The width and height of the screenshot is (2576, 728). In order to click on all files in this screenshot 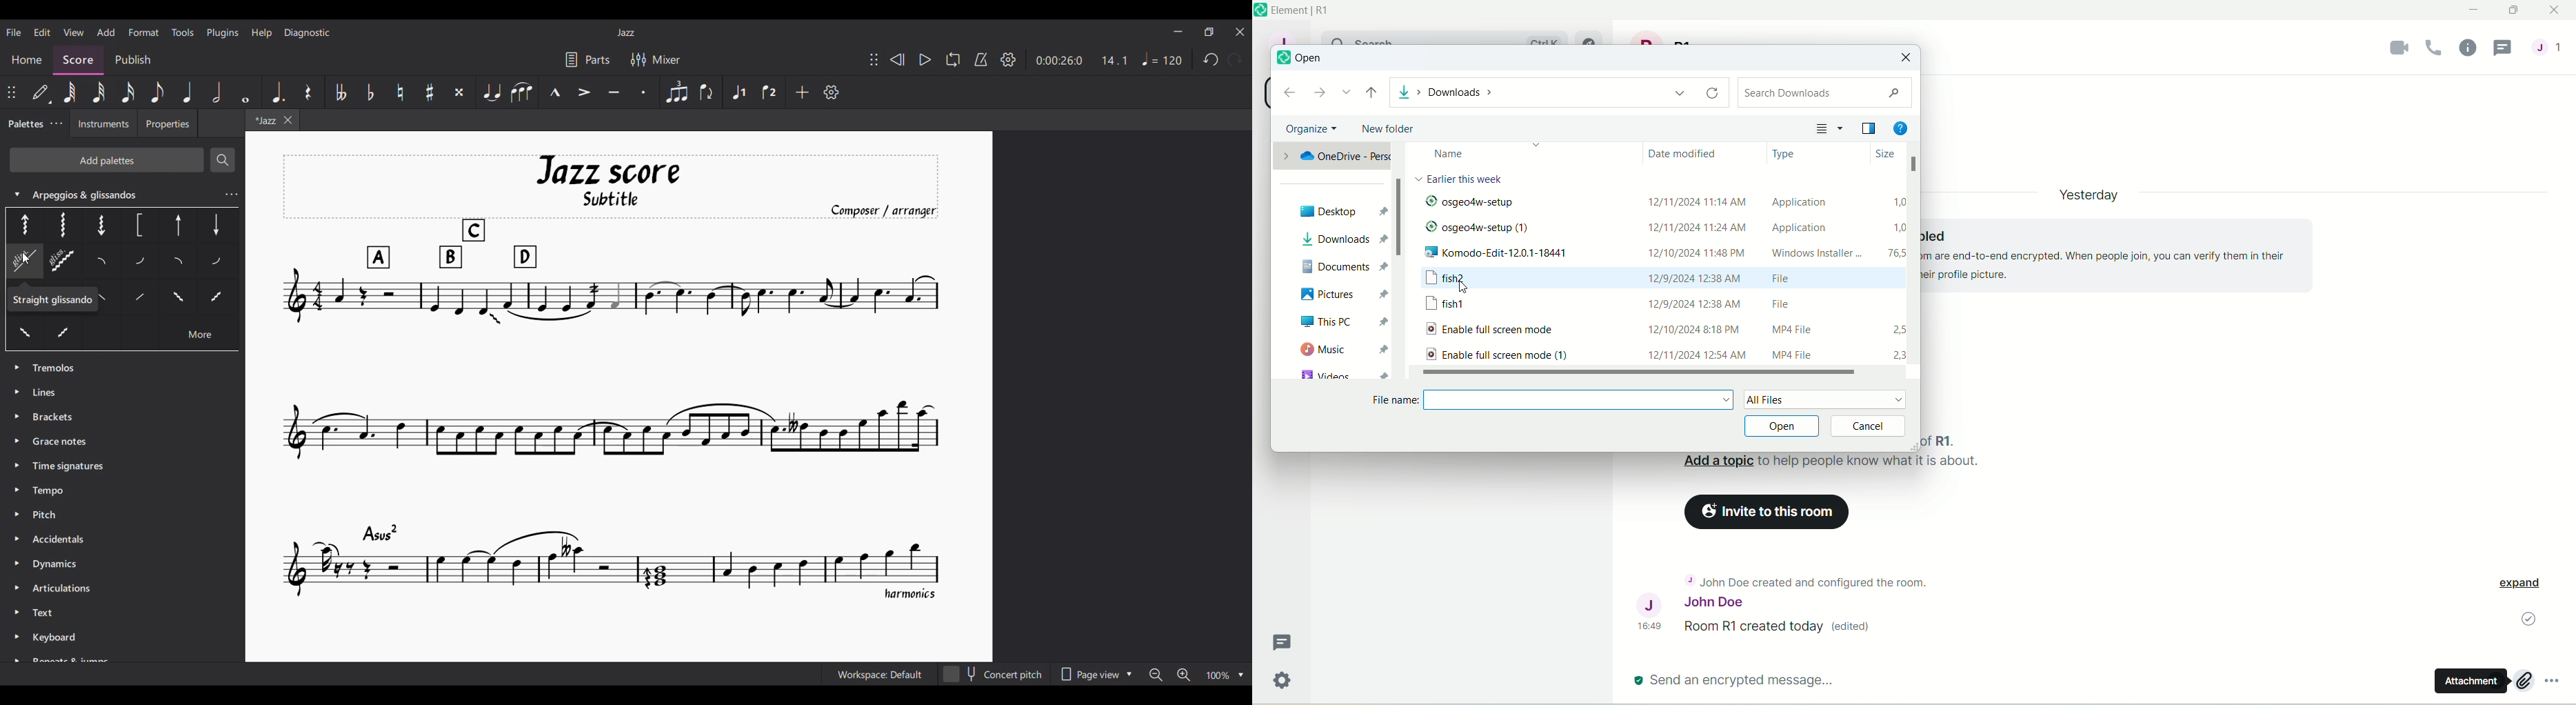, I will do `click(1825, 399)`.